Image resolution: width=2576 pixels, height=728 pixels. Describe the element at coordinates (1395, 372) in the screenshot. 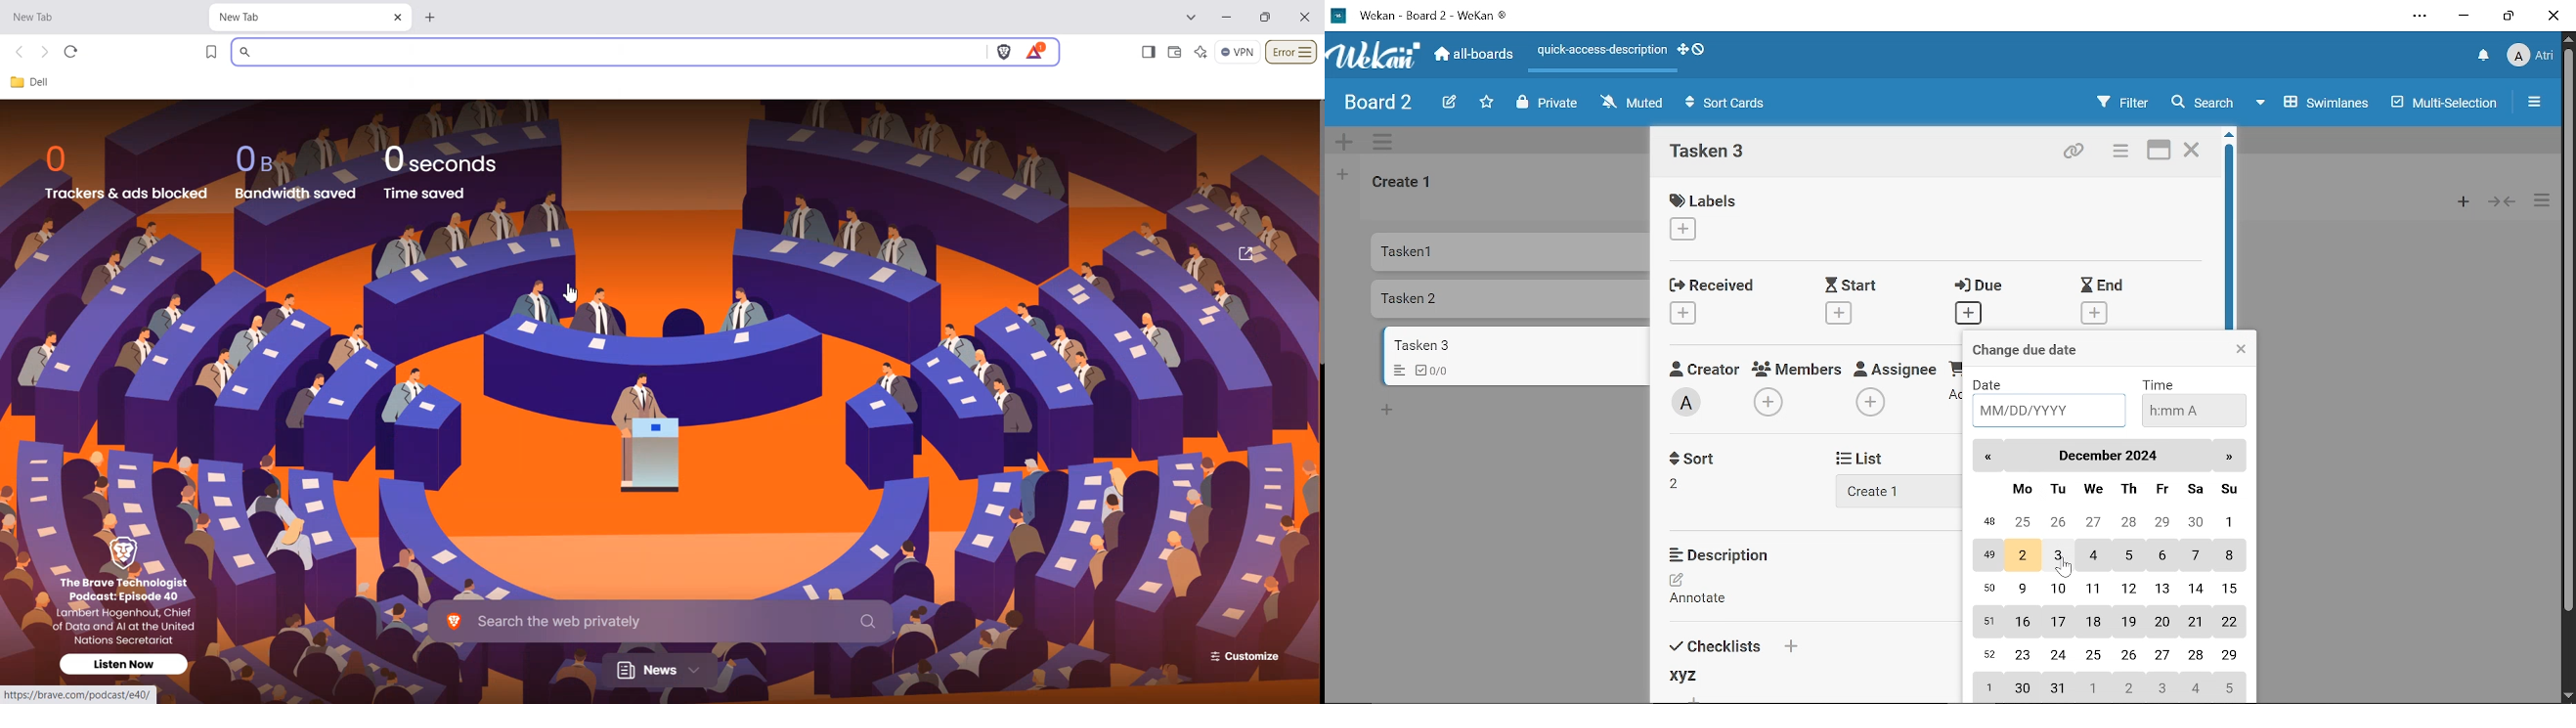

I see `Menu` at that location.